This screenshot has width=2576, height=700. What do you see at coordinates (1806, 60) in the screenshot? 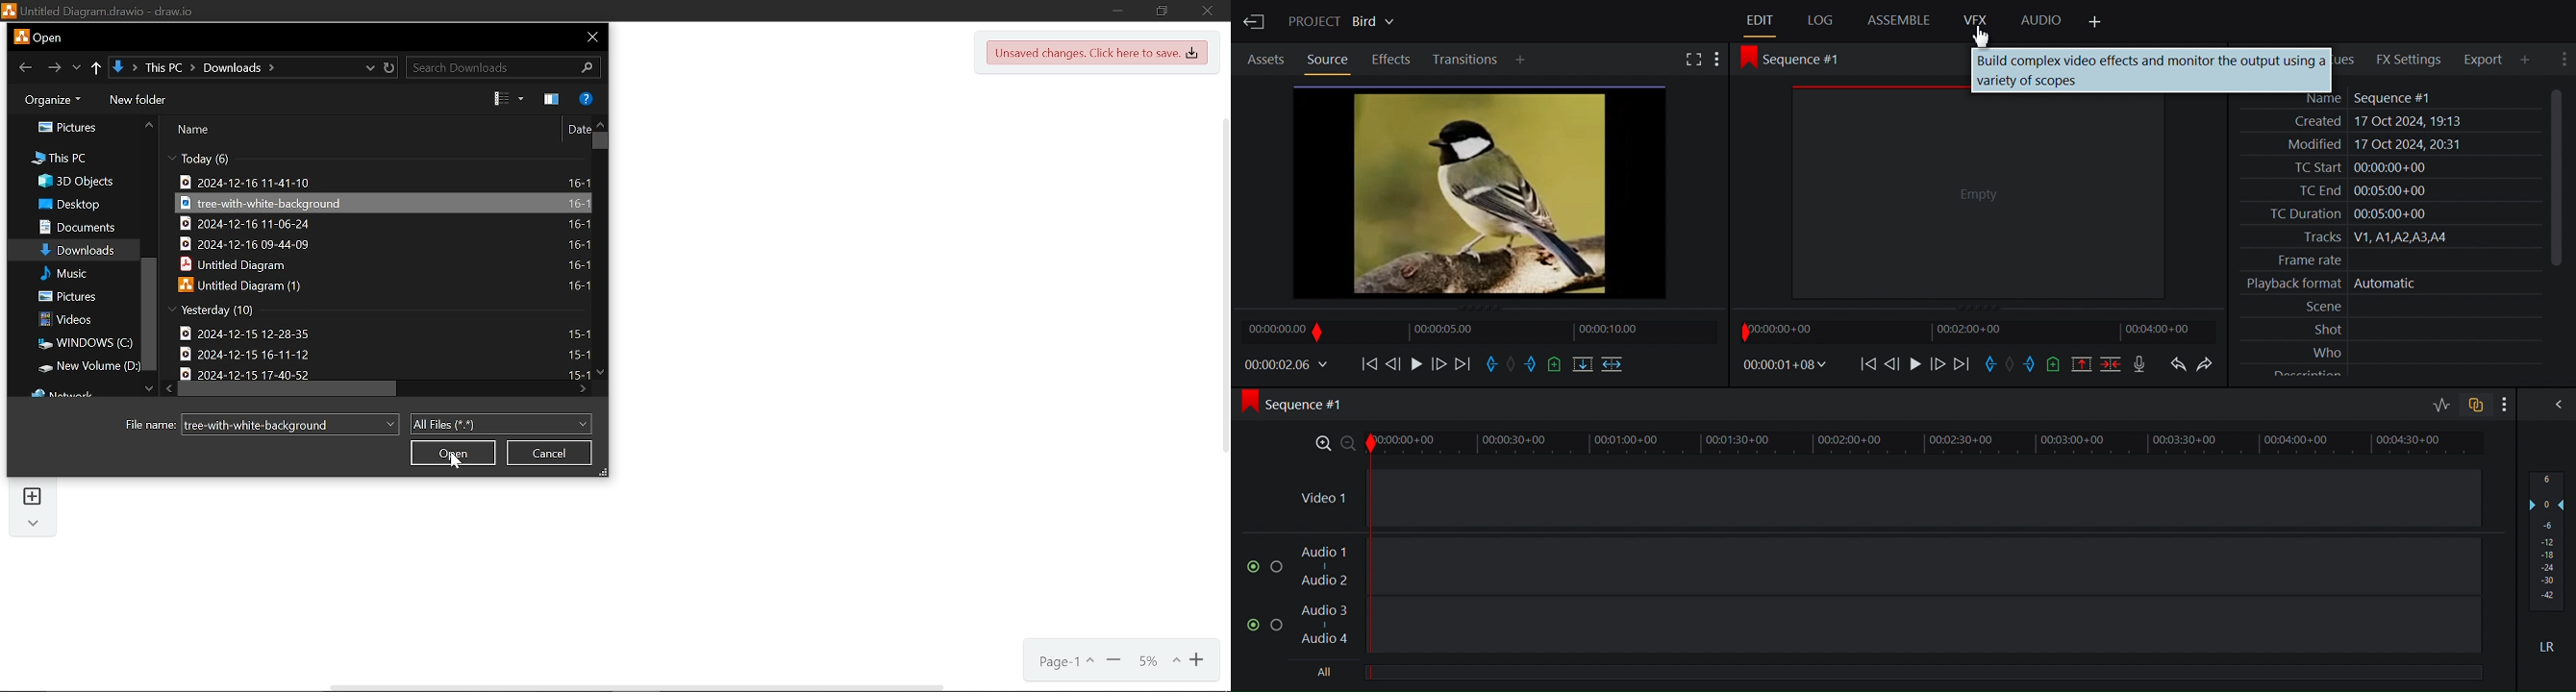
I see `Sequence 1` at bounding box center [1806, 60].